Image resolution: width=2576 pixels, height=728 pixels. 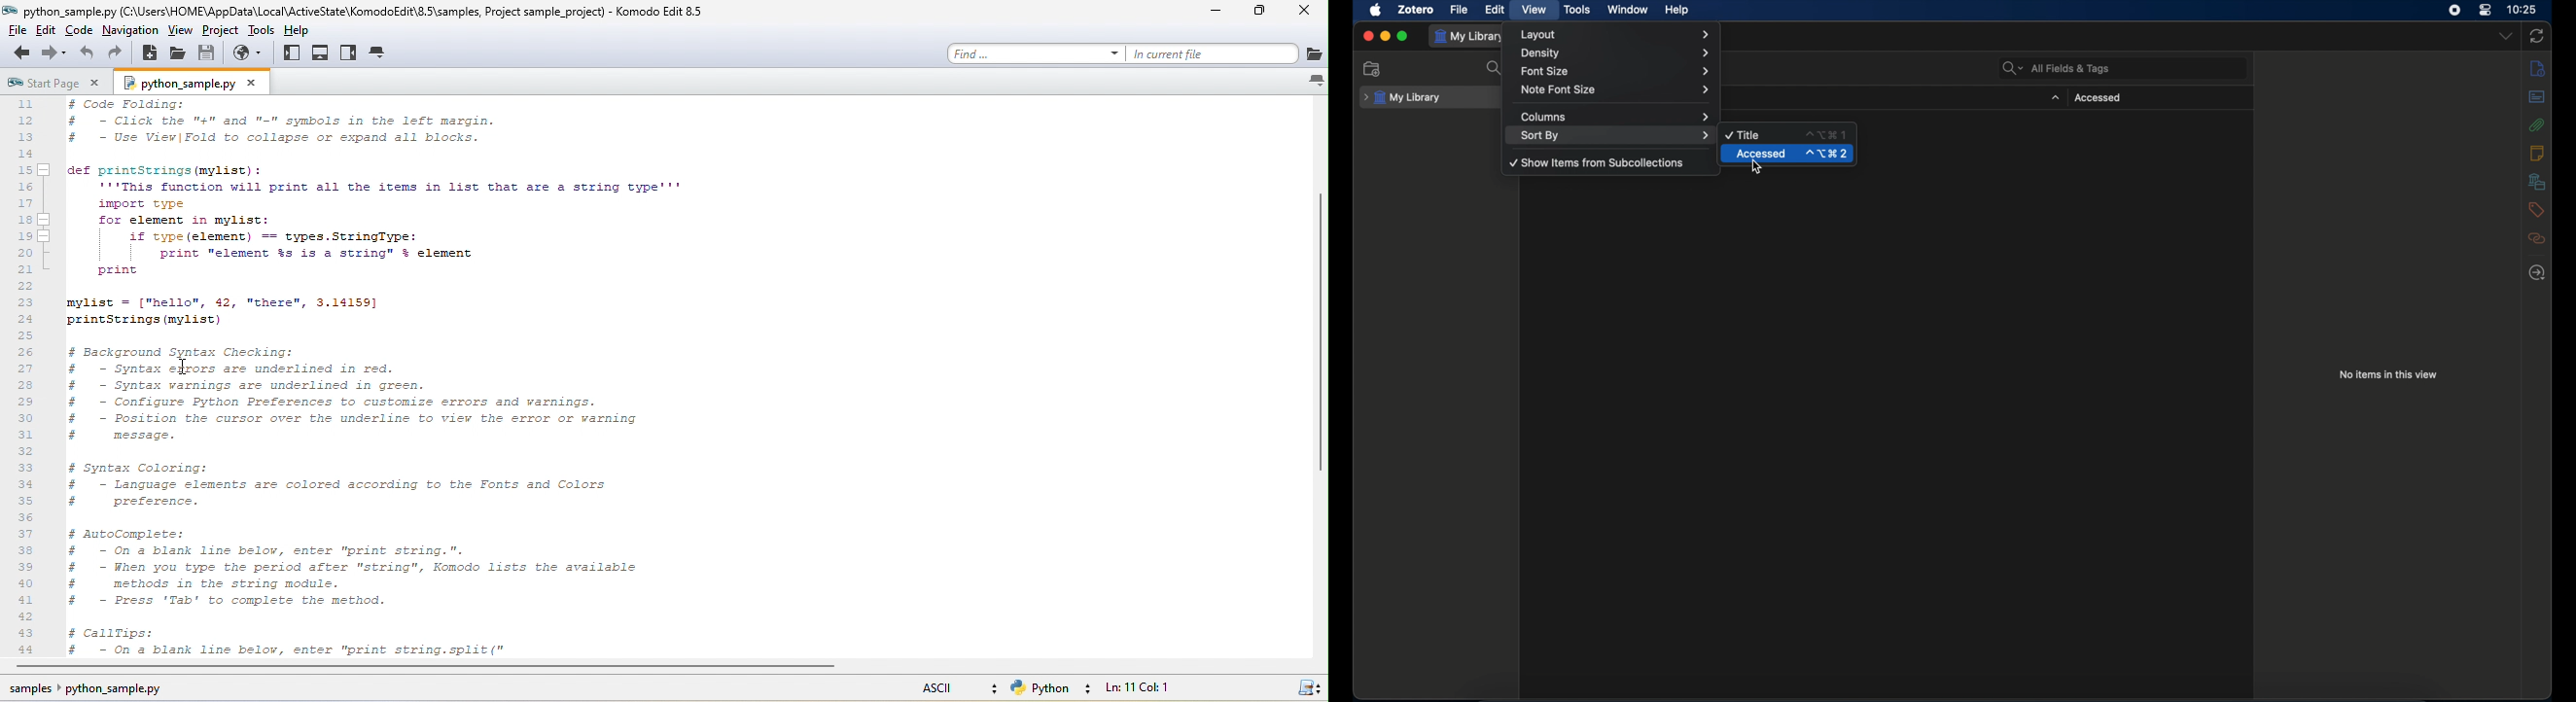 I want to click on no items in this view, so click(x=2389, y=374).